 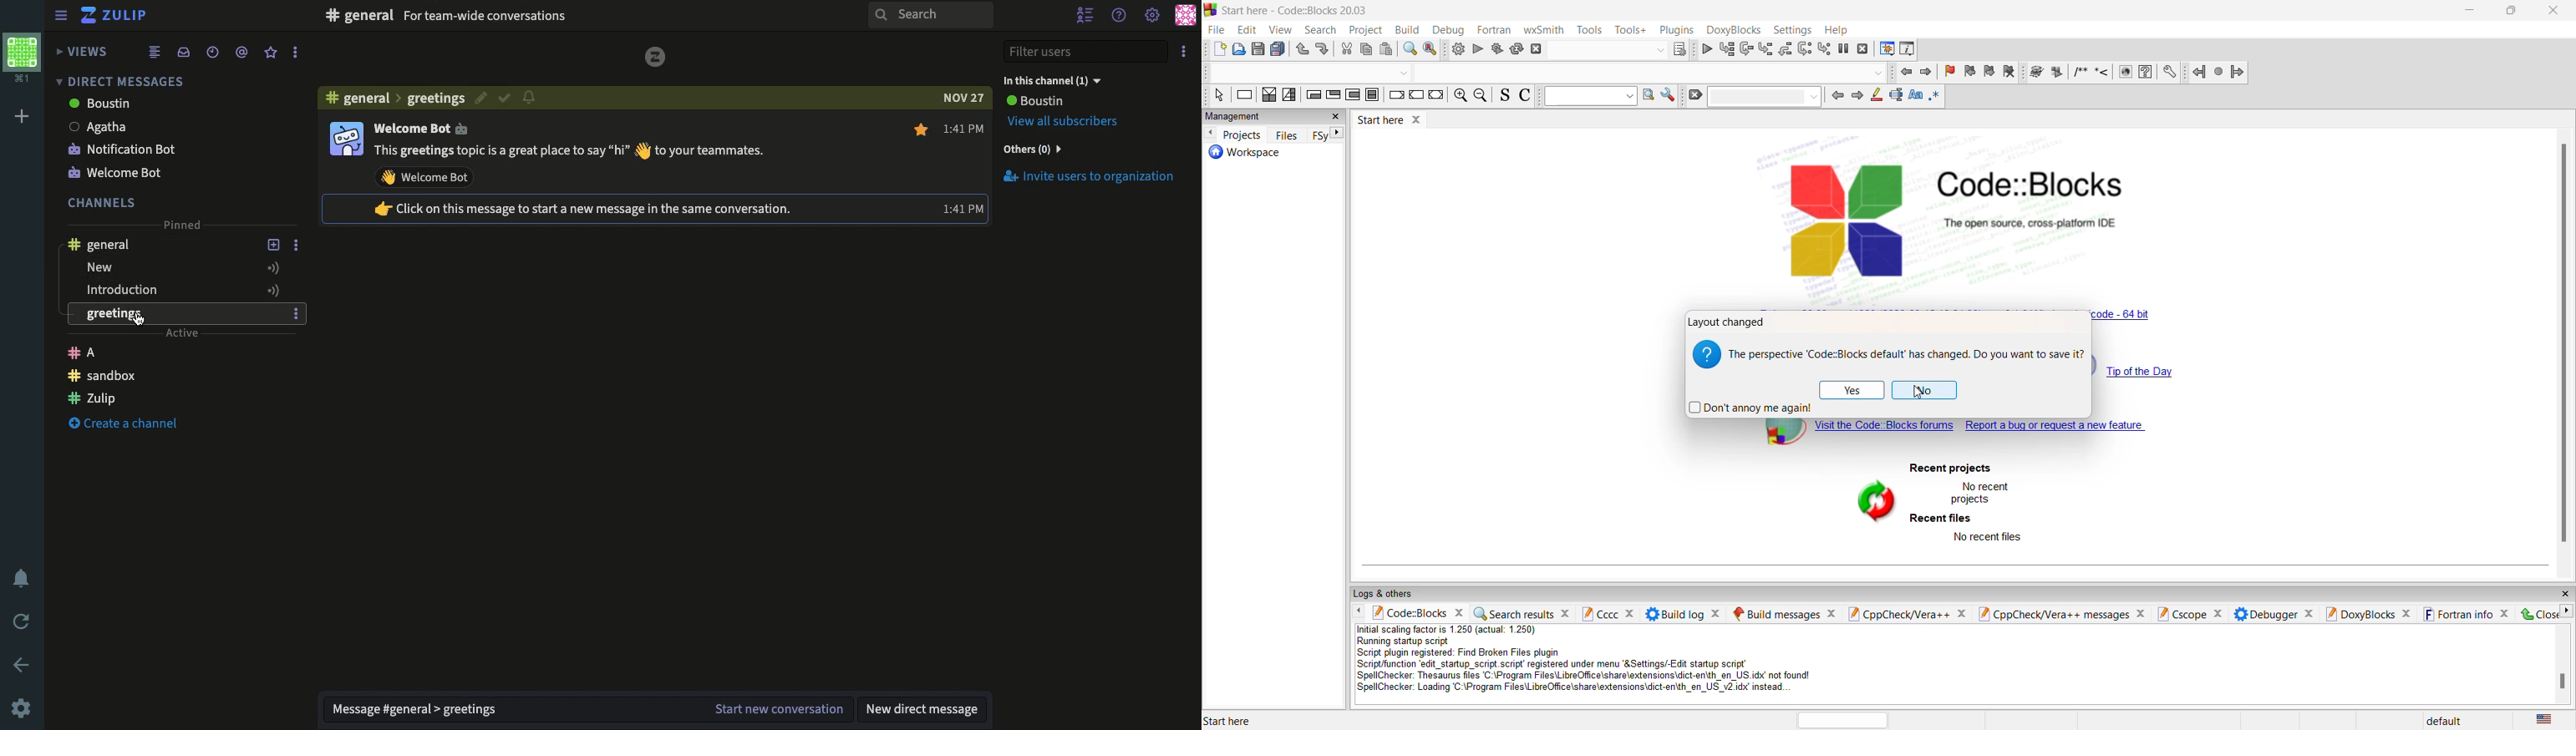 What do you see at coordinates (925, 708) in the screenshot?
I see `New DM` at bounding box center [925, 708].